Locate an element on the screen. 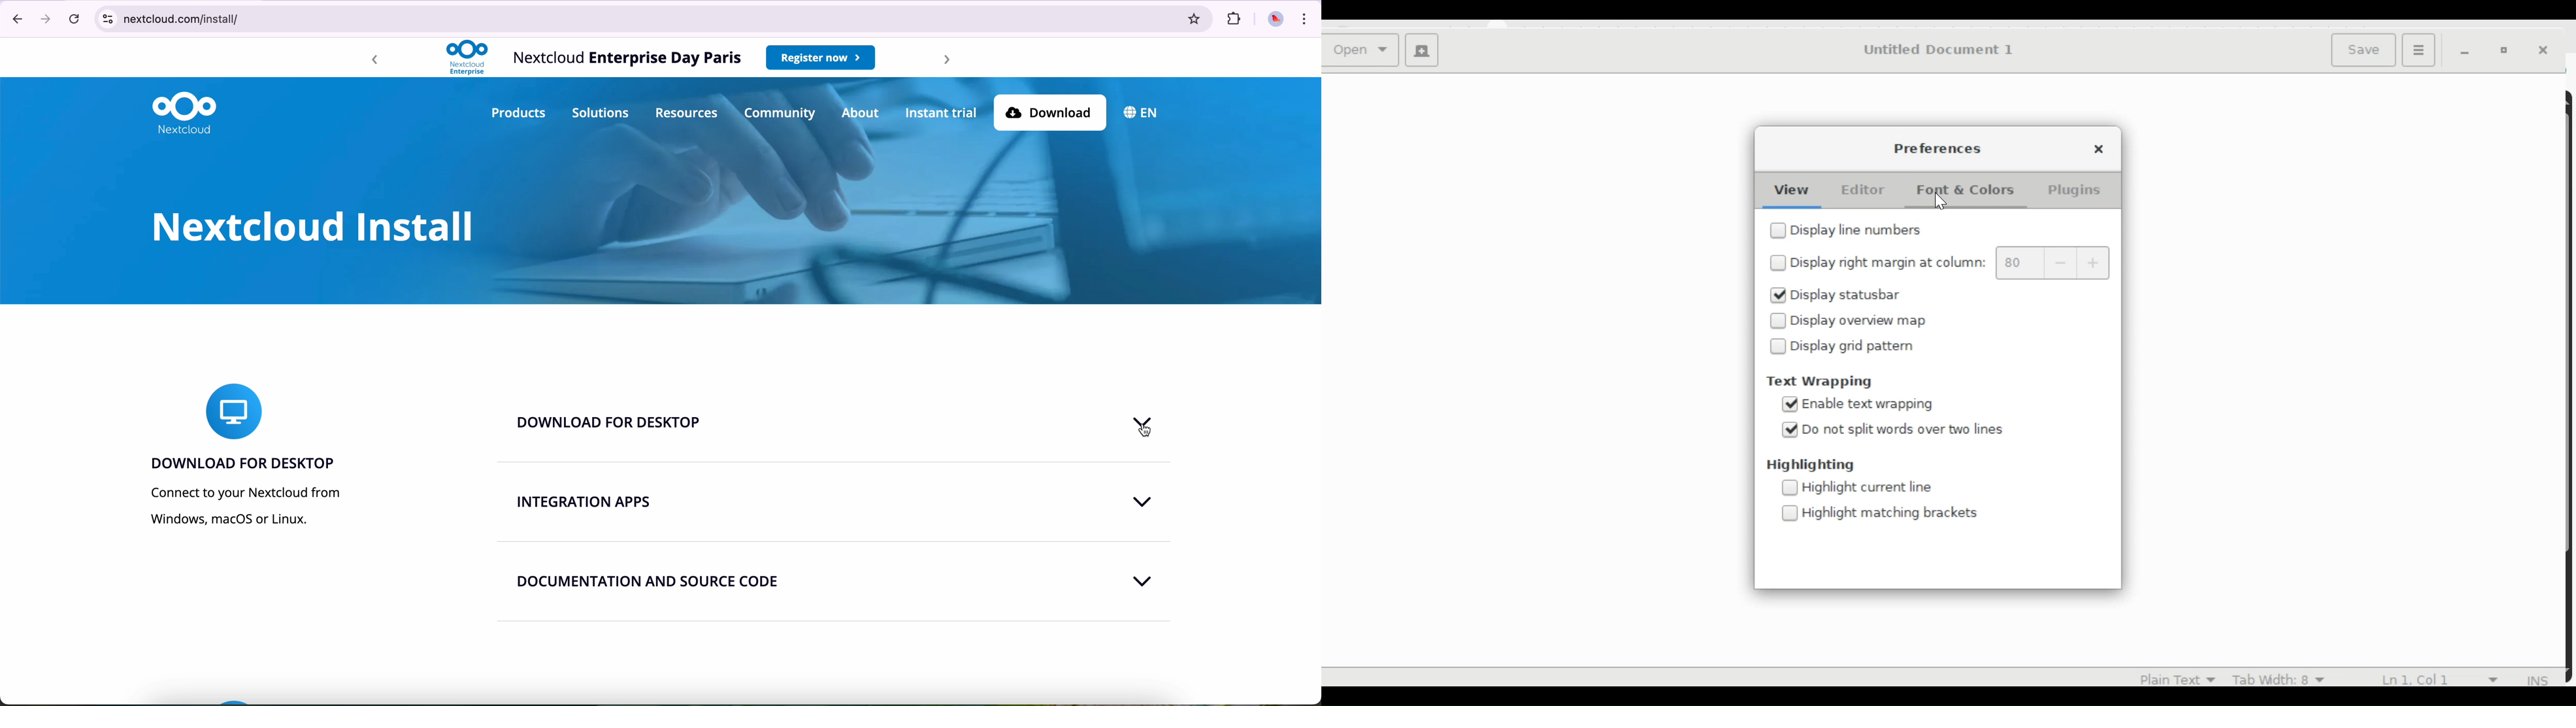 This screenshot has width=2576, height=728. increase right margin value is located at coordinates (2092, 261).